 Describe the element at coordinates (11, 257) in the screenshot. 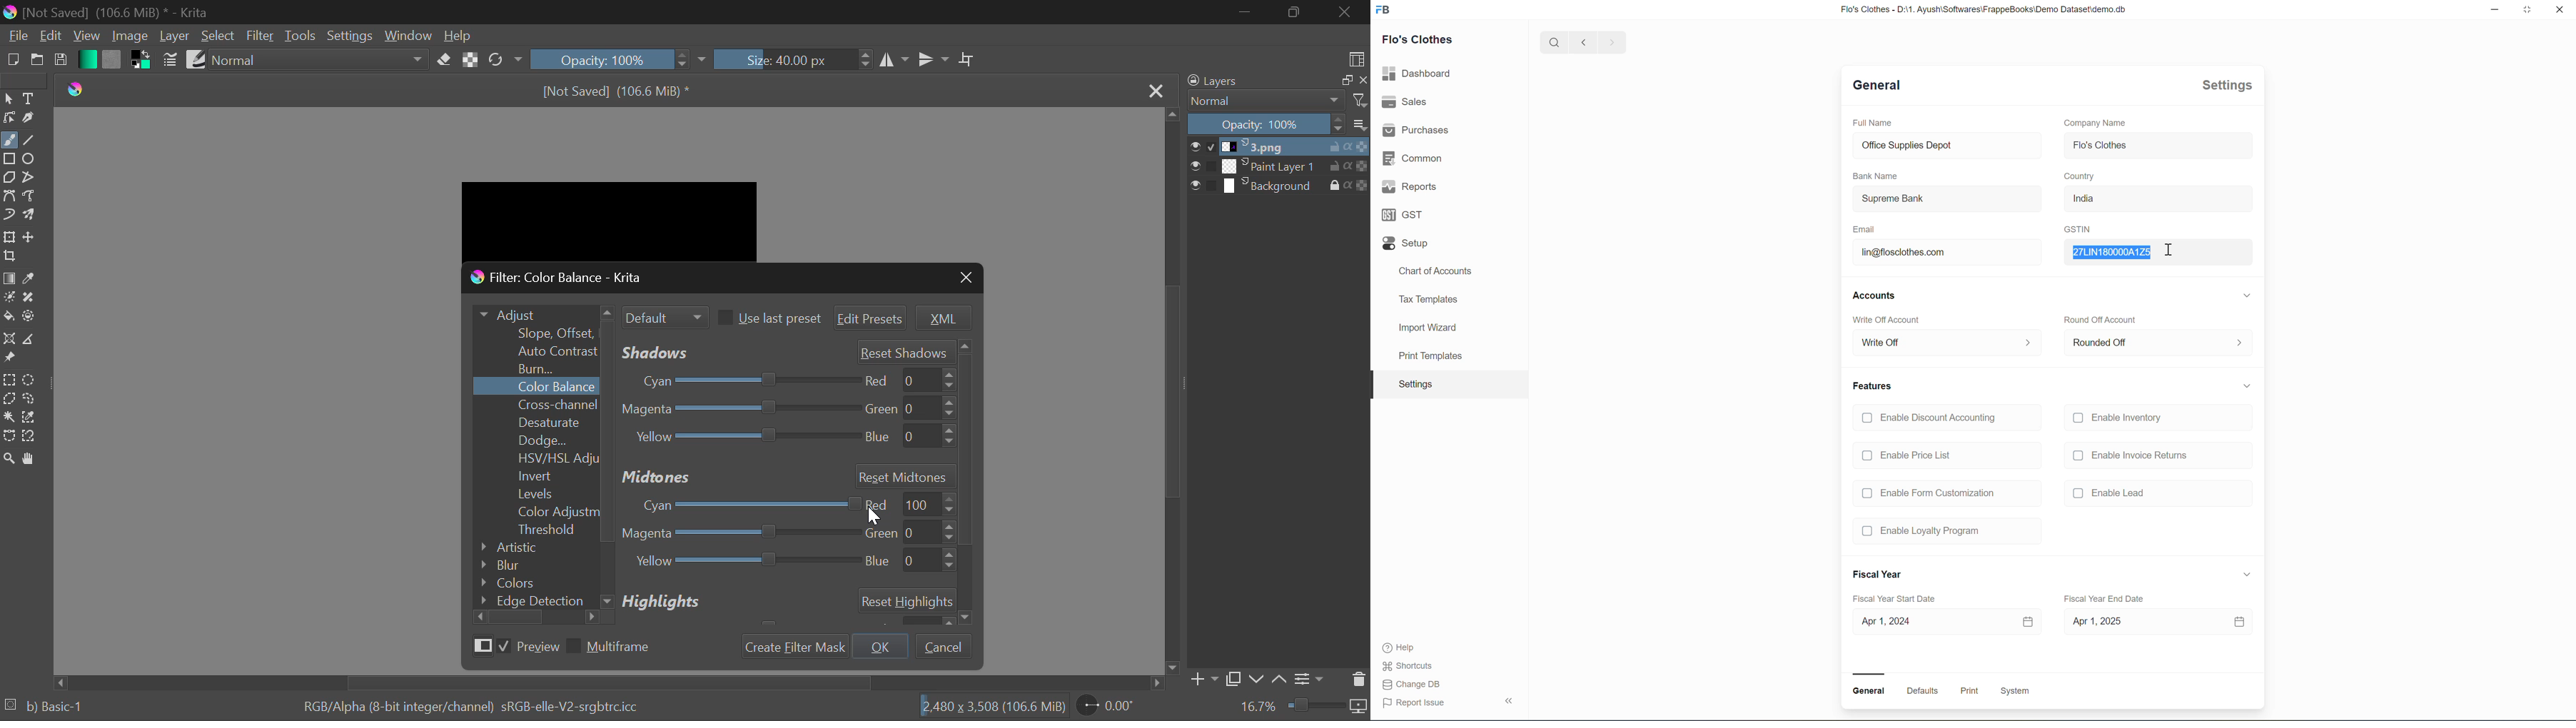

I see `Crop` at that location.